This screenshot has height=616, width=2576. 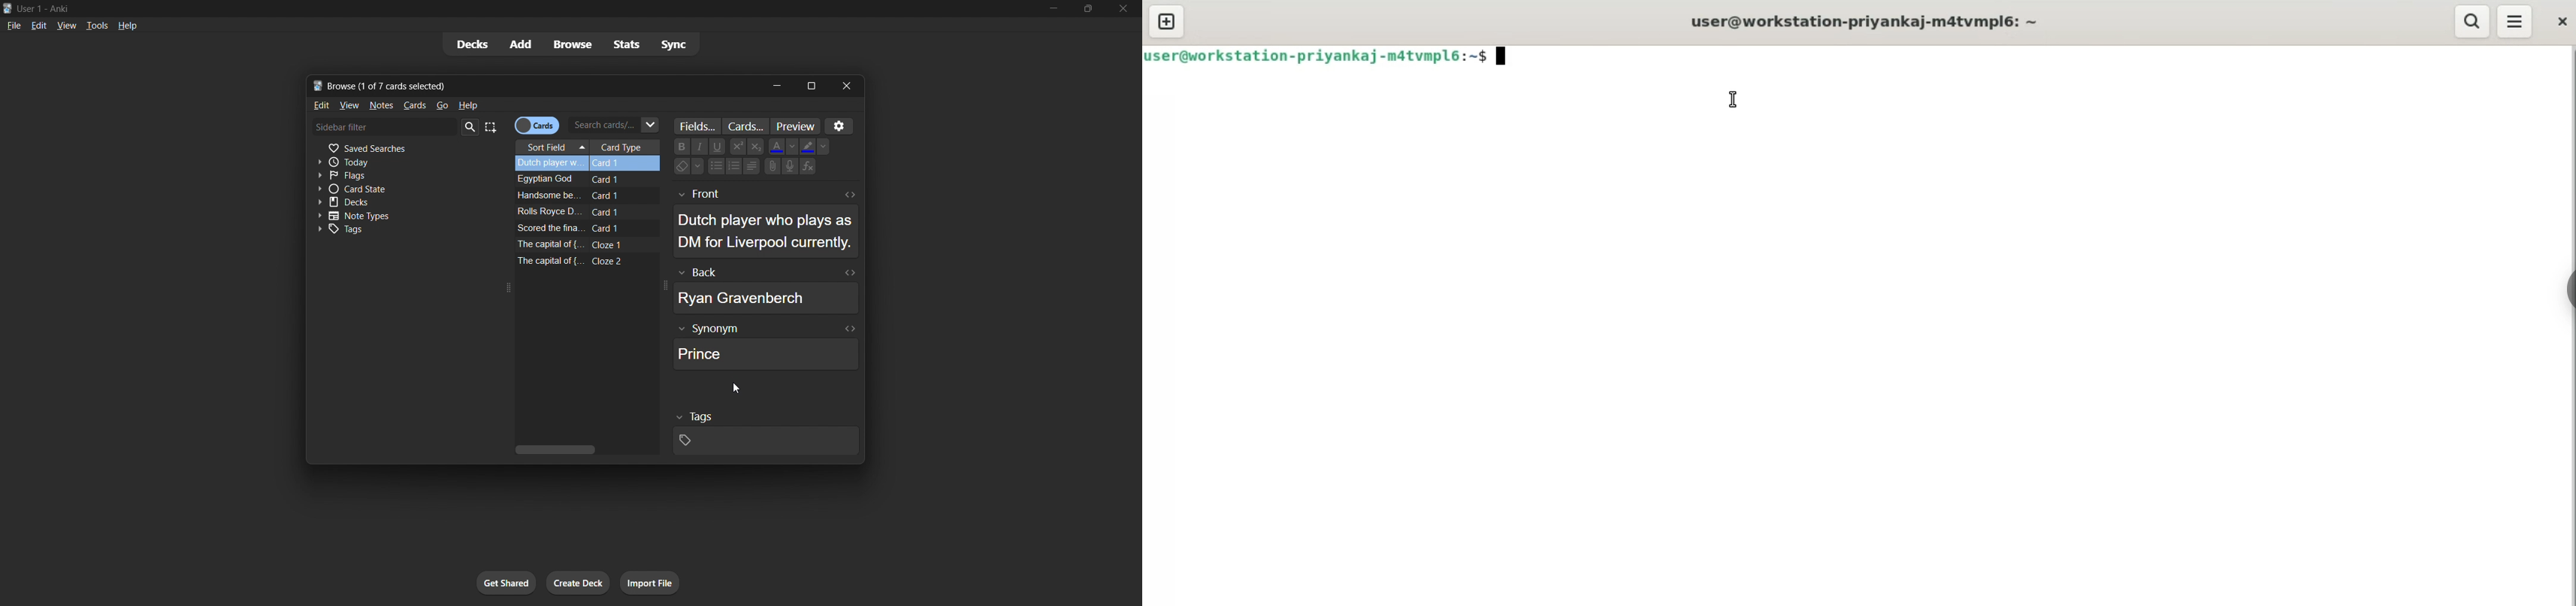 I want to click on stats, so click(x=625, y=45).